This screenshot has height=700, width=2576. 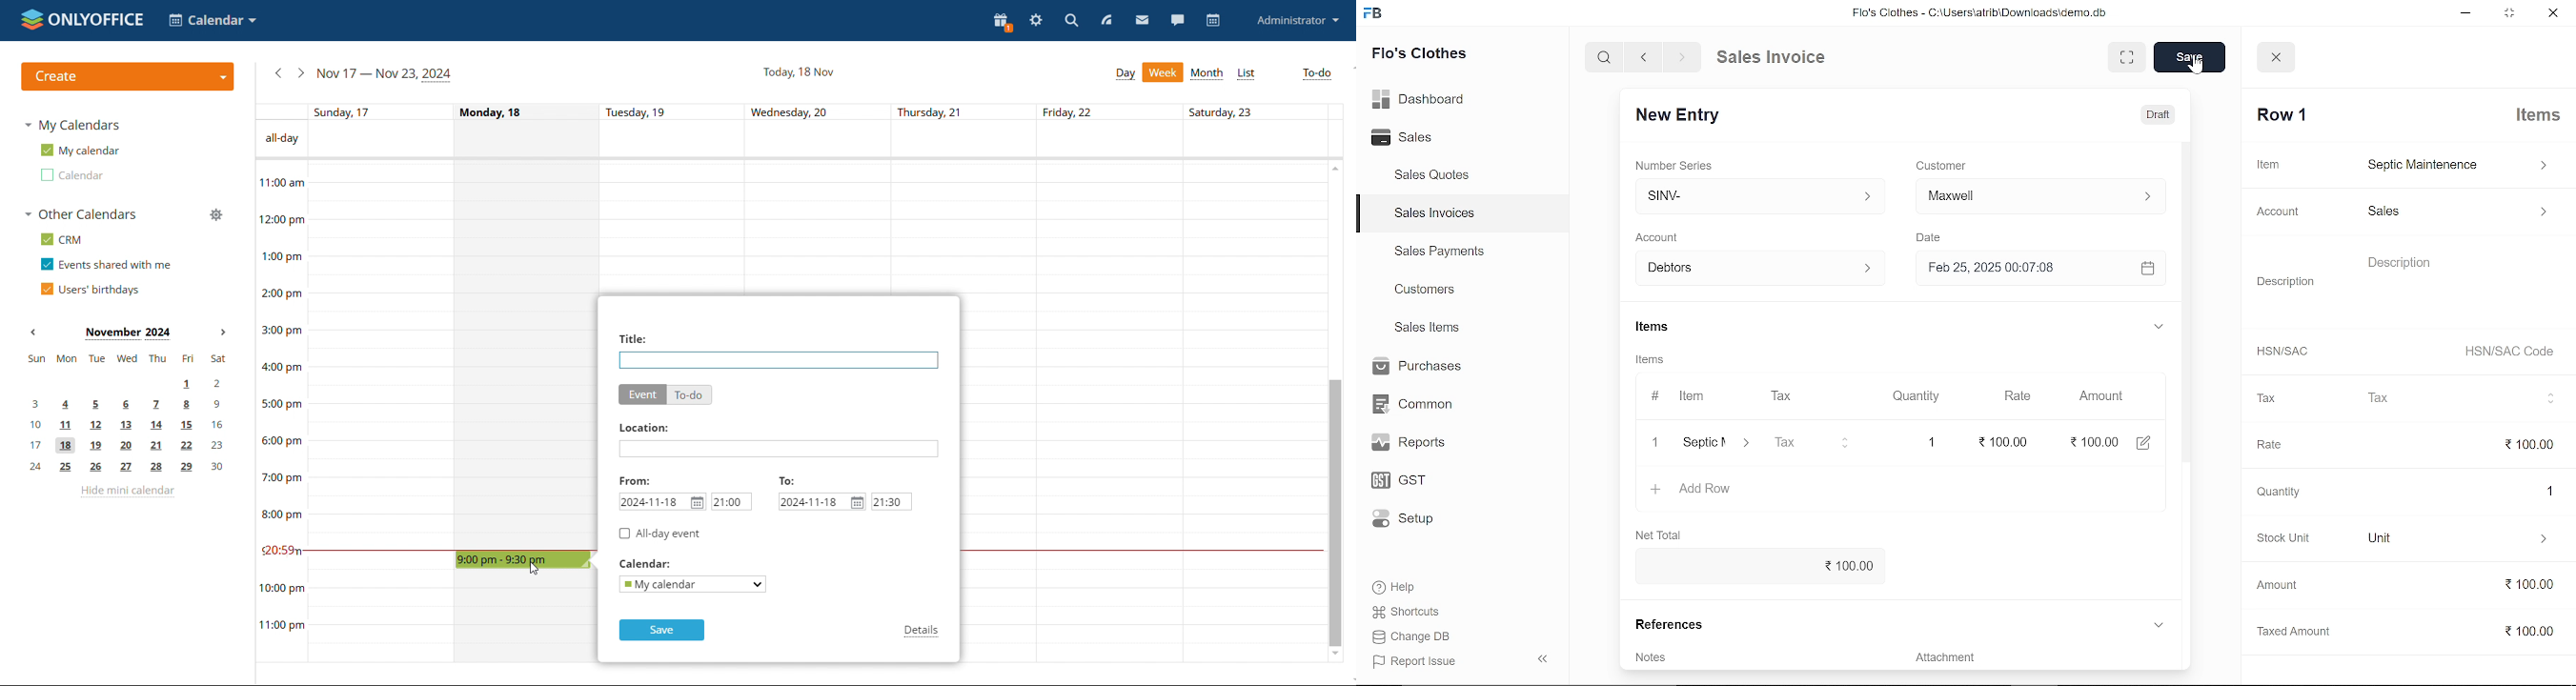 I want to click on to-do, so click(x=691, y=395).